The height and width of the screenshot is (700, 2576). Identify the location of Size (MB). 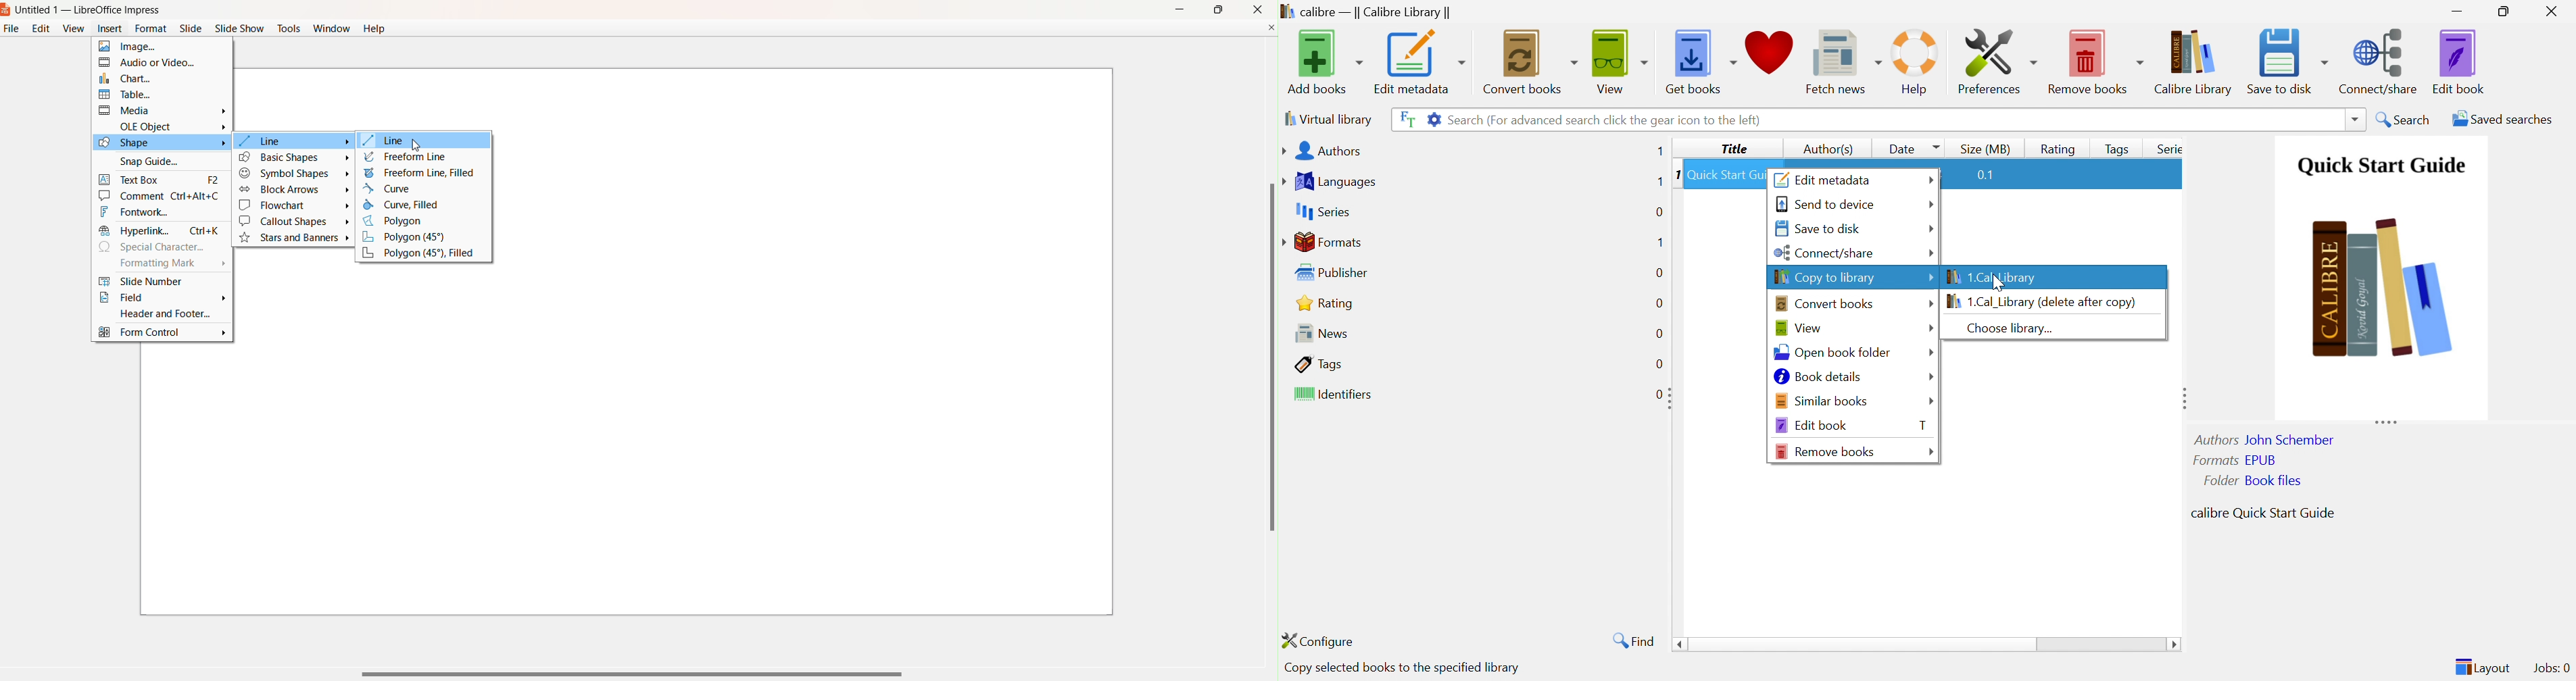
(1985, 149).